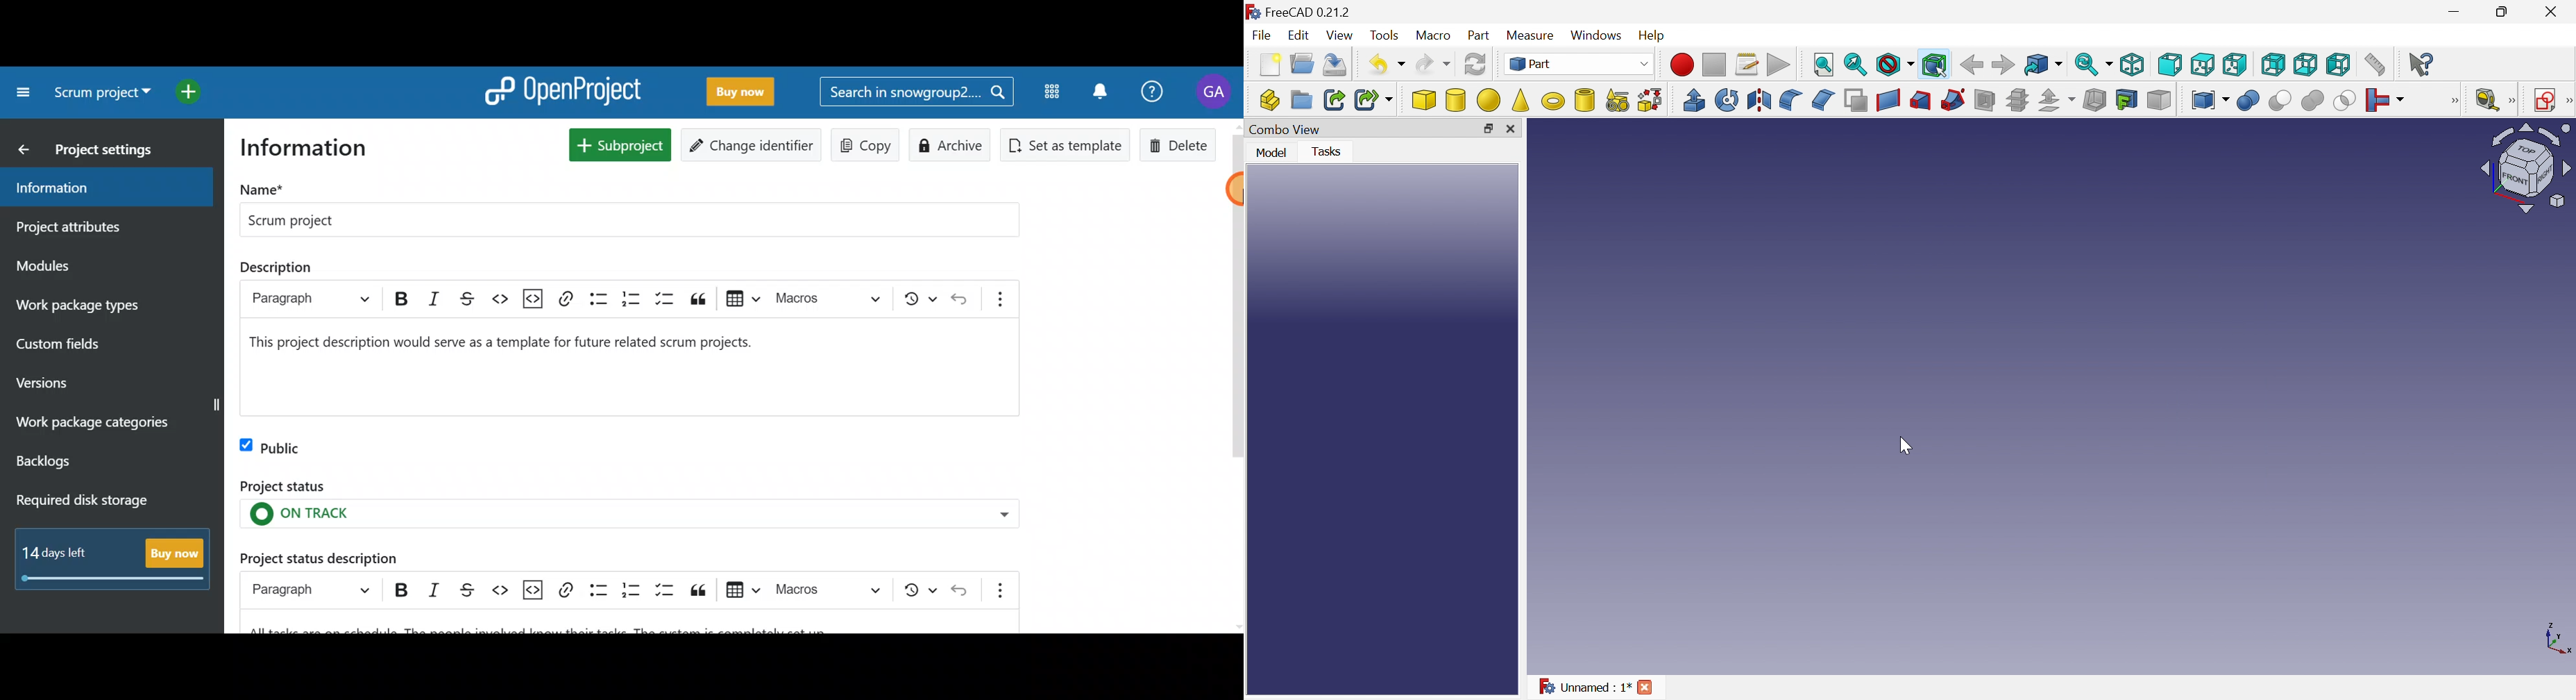  What do you see at coordinates (1727, 100) in the screenshot?
I see `Revolve...` at bounding box center [1727, 100].